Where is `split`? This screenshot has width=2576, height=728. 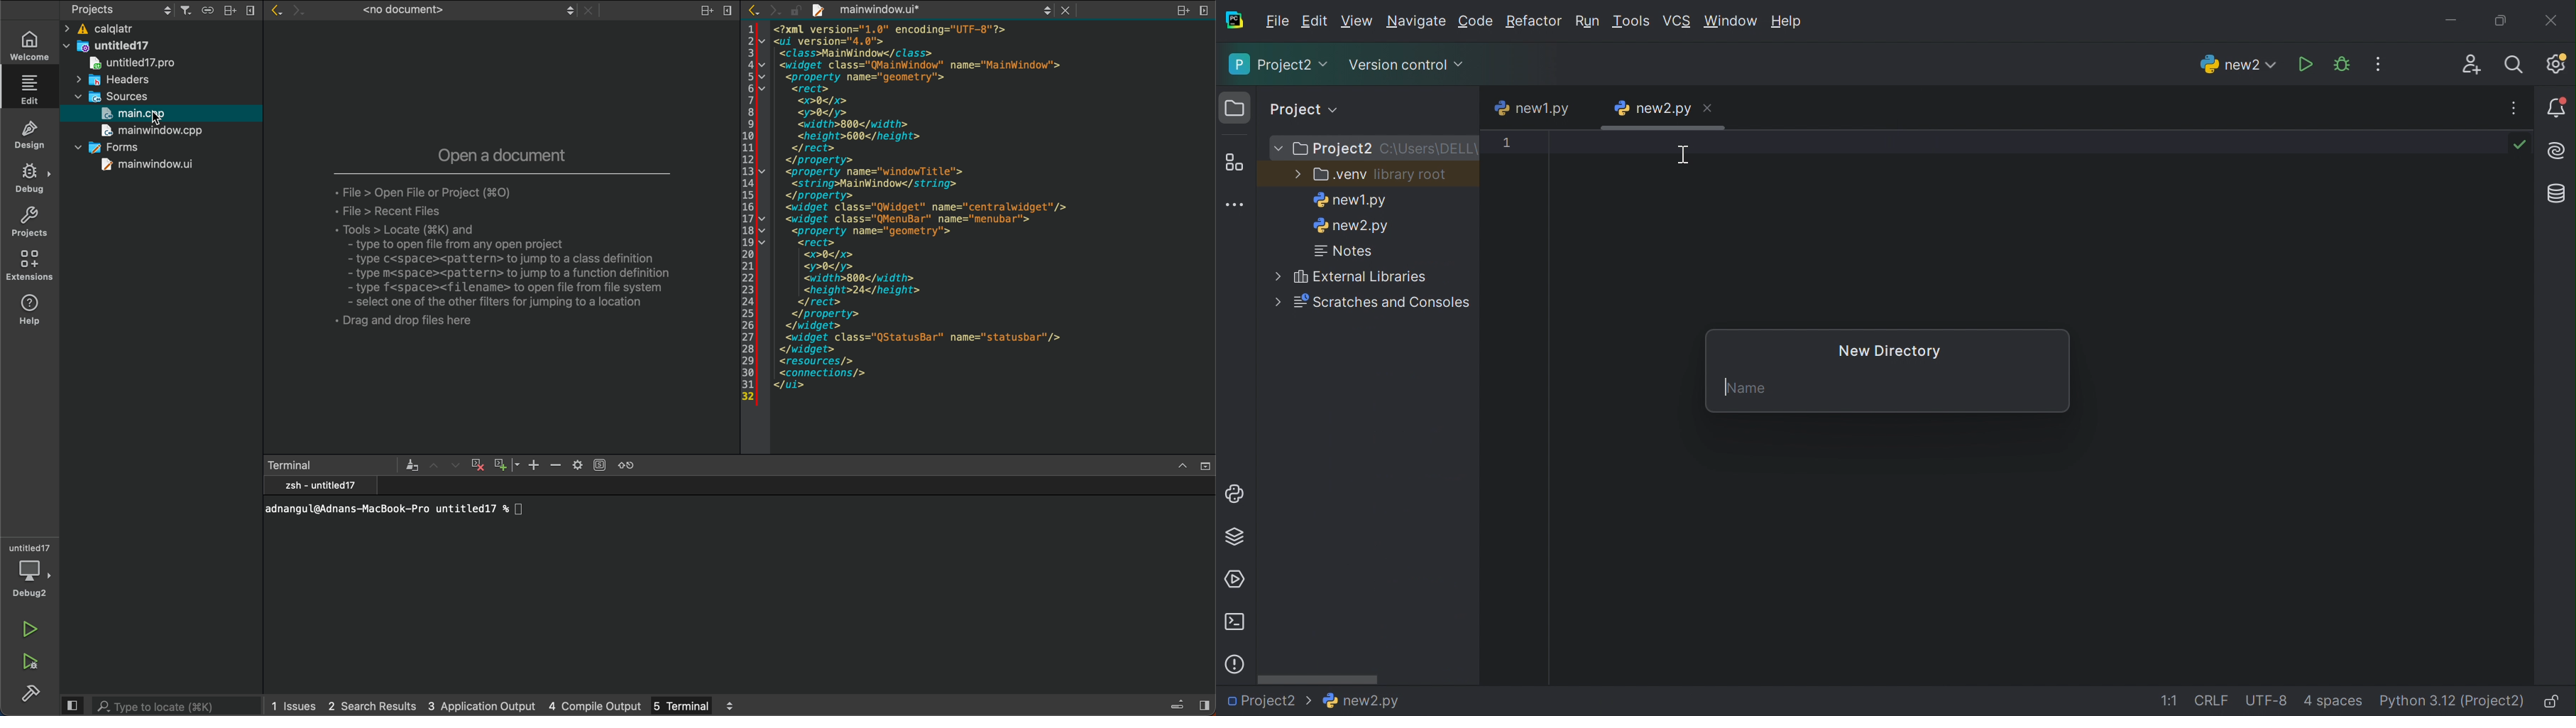
split is located at coordinates (708, 12).